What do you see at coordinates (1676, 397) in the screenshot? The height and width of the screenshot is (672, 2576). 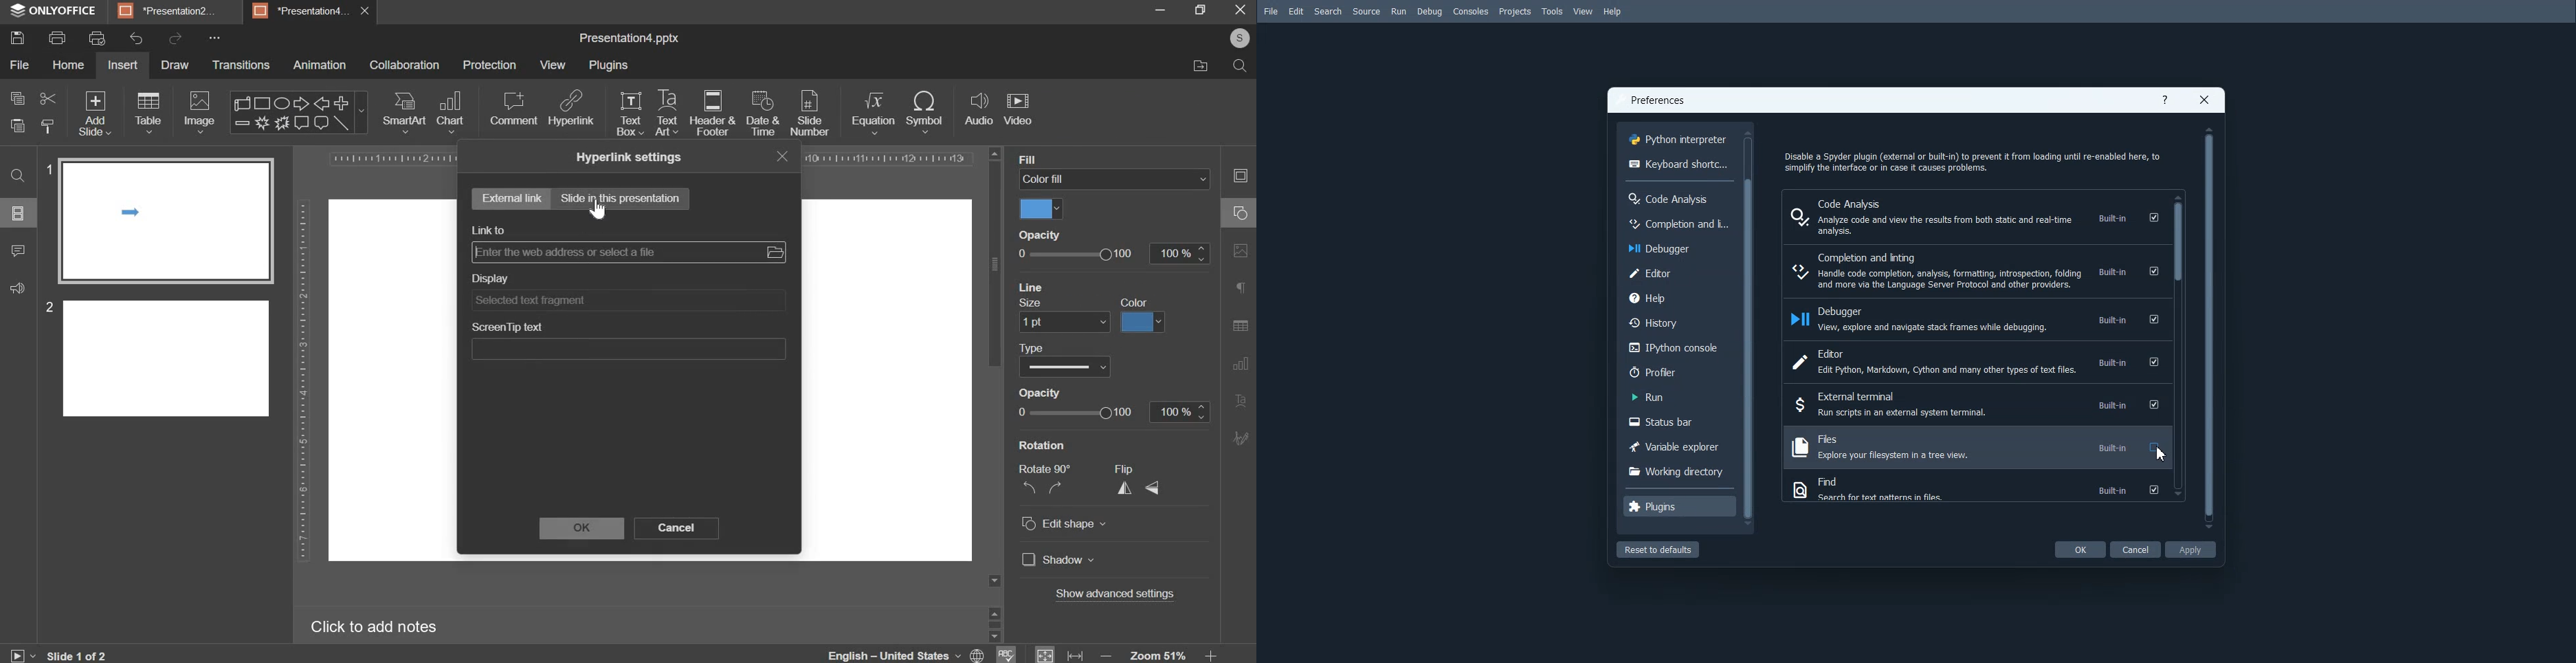 I see `Run` at bounding box center [1676, 397].